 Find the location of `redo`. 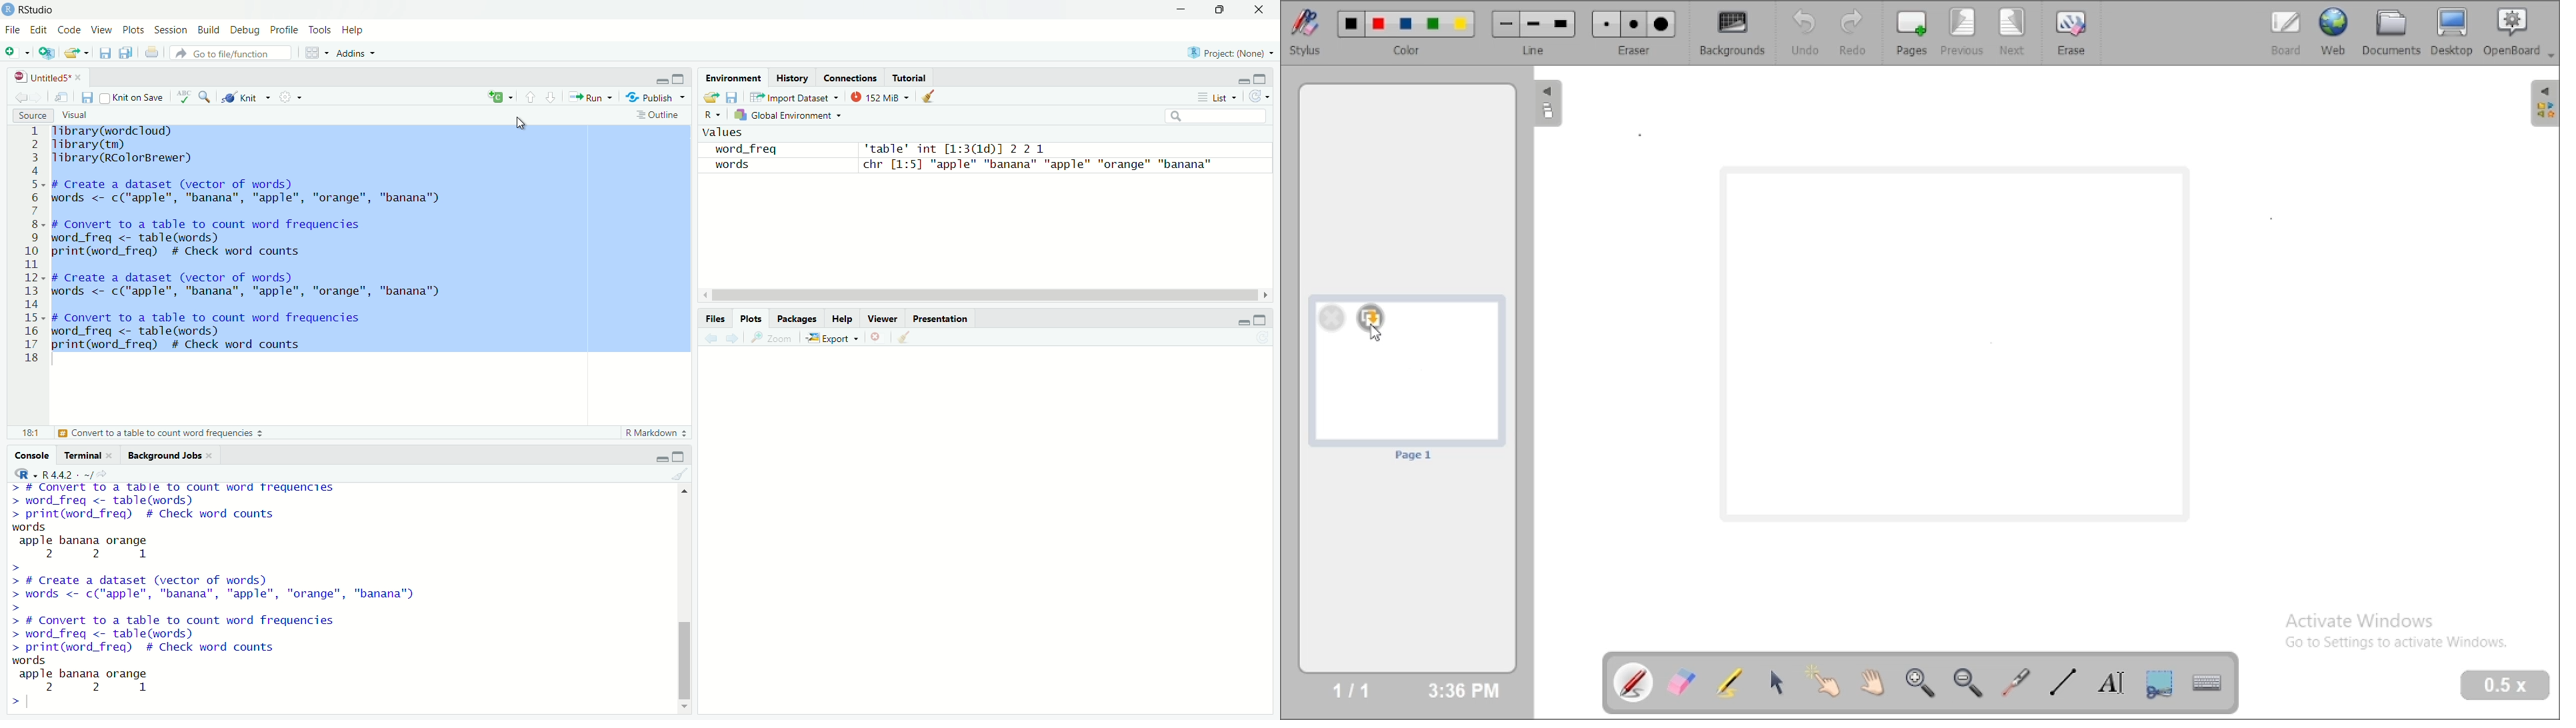

redo is located at coordinates (1858, 32).